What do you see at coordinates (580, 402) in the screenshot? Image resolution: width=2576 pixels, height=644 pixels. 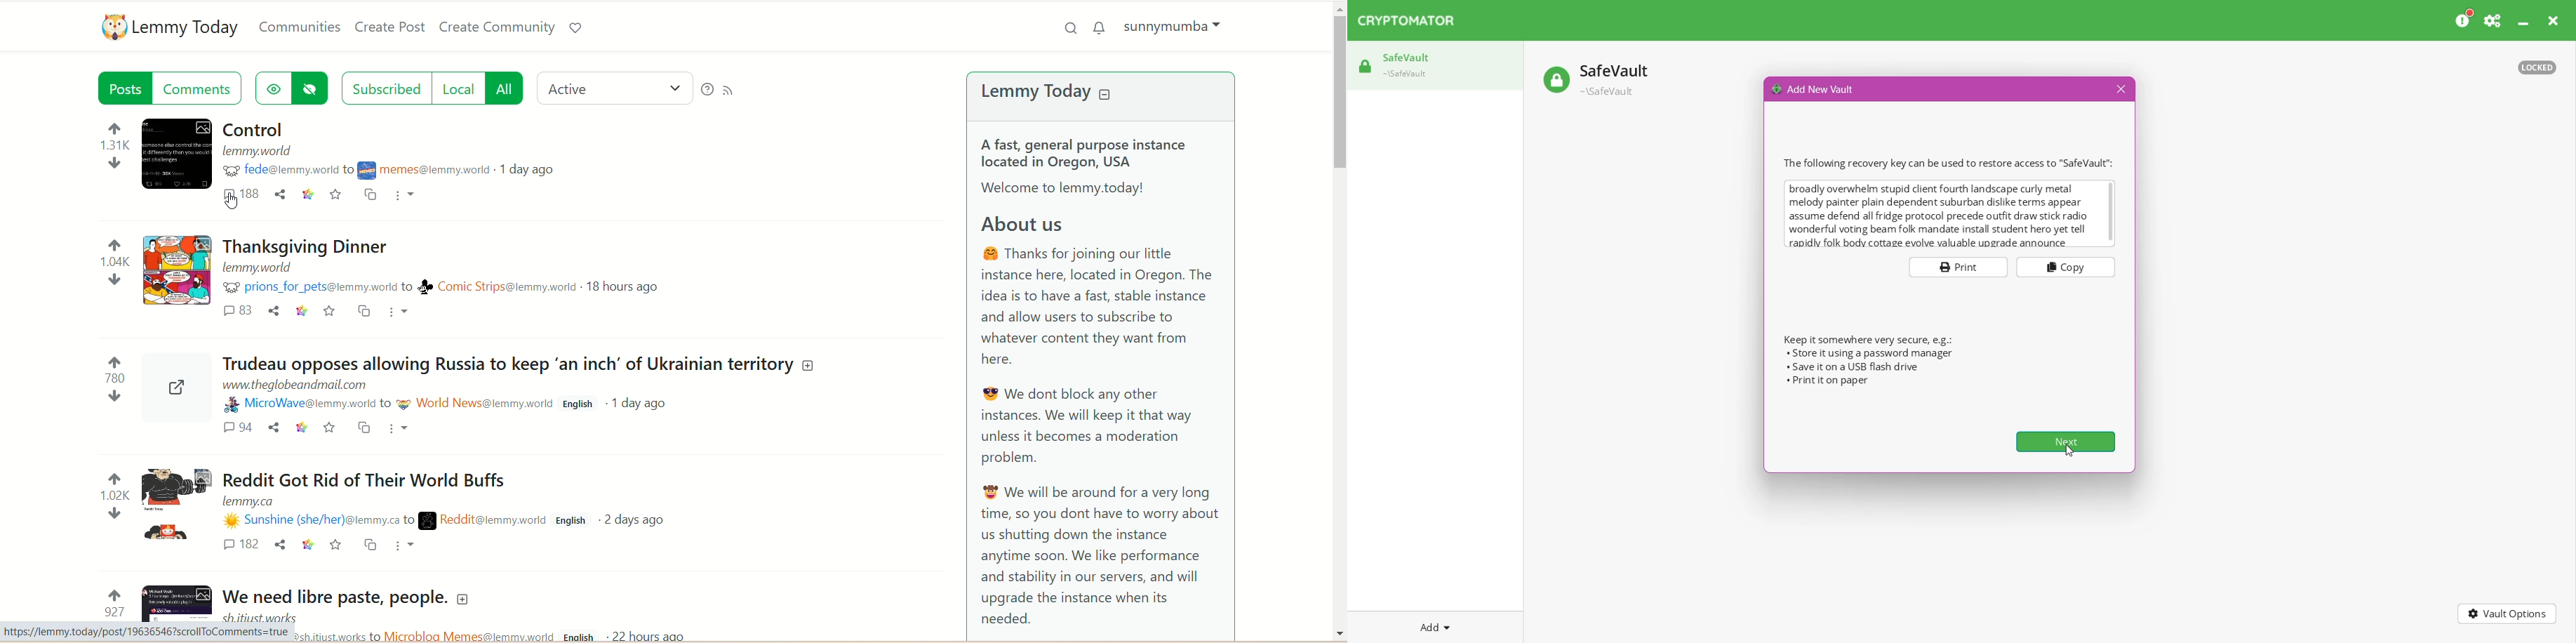 I see `English` at bounding box center [580, 402].